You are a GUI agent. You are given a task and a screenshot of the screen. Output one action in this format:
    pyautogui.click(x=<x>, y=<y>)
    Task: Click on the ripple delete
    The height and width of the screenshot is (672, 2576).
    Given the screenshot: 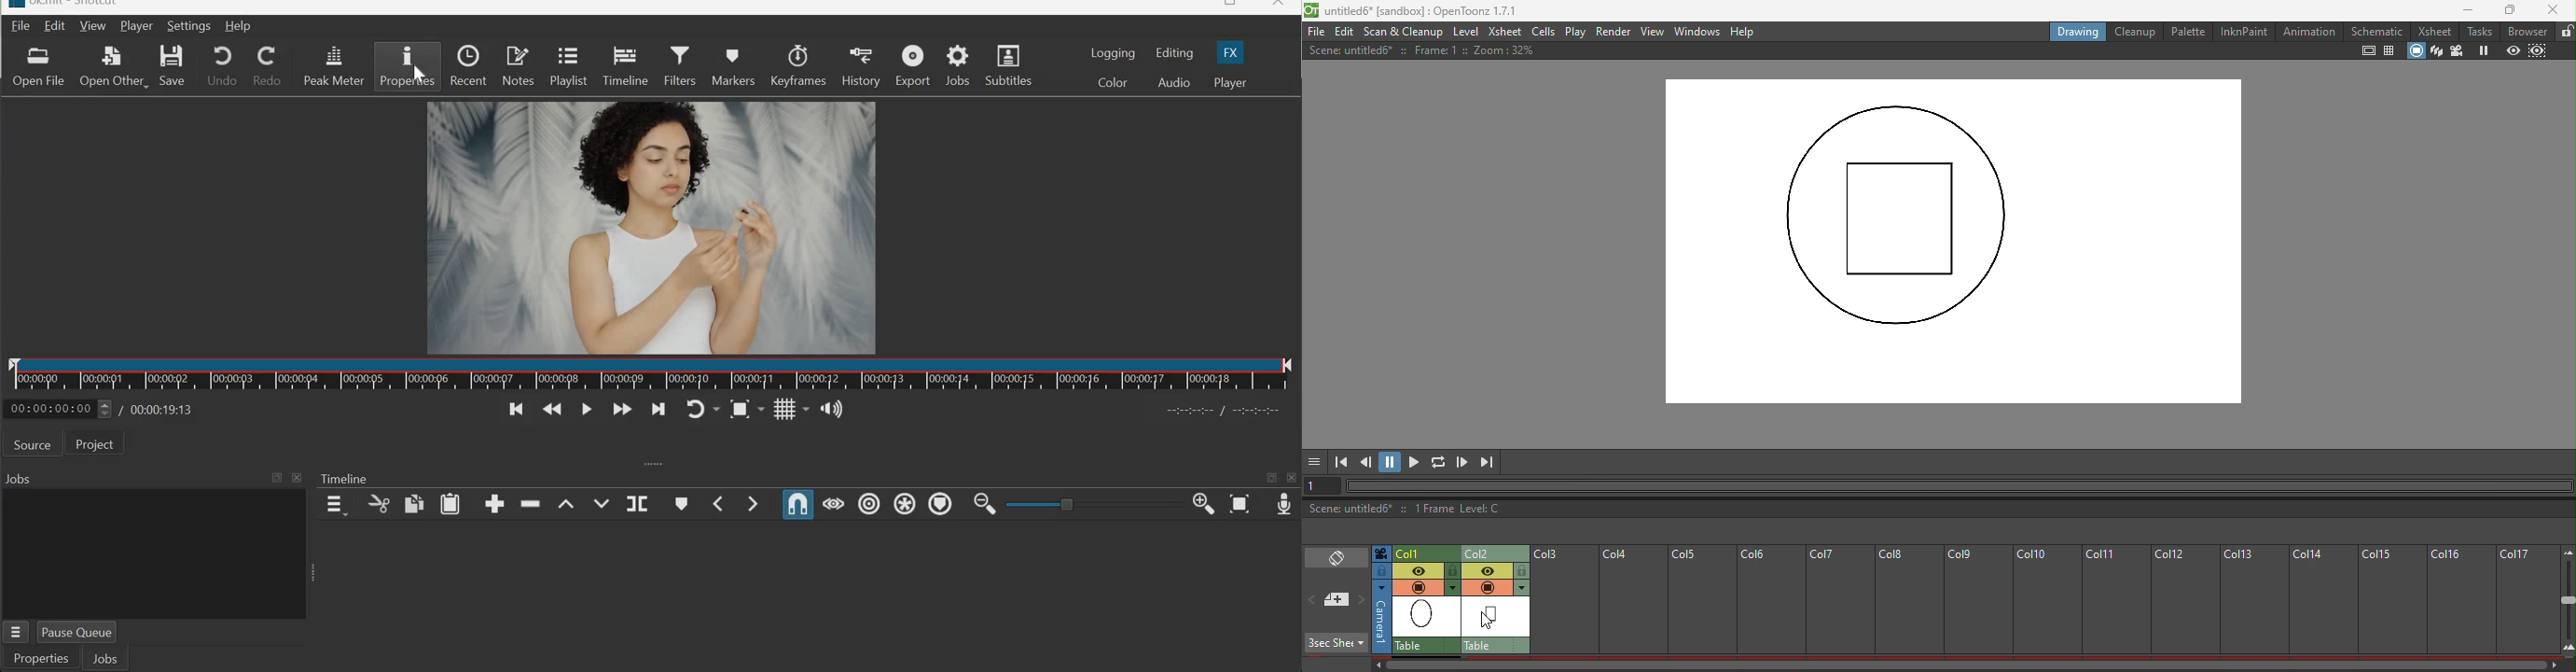 What is the action you would take?
    pyautogui.click(x=532, y=504)
    